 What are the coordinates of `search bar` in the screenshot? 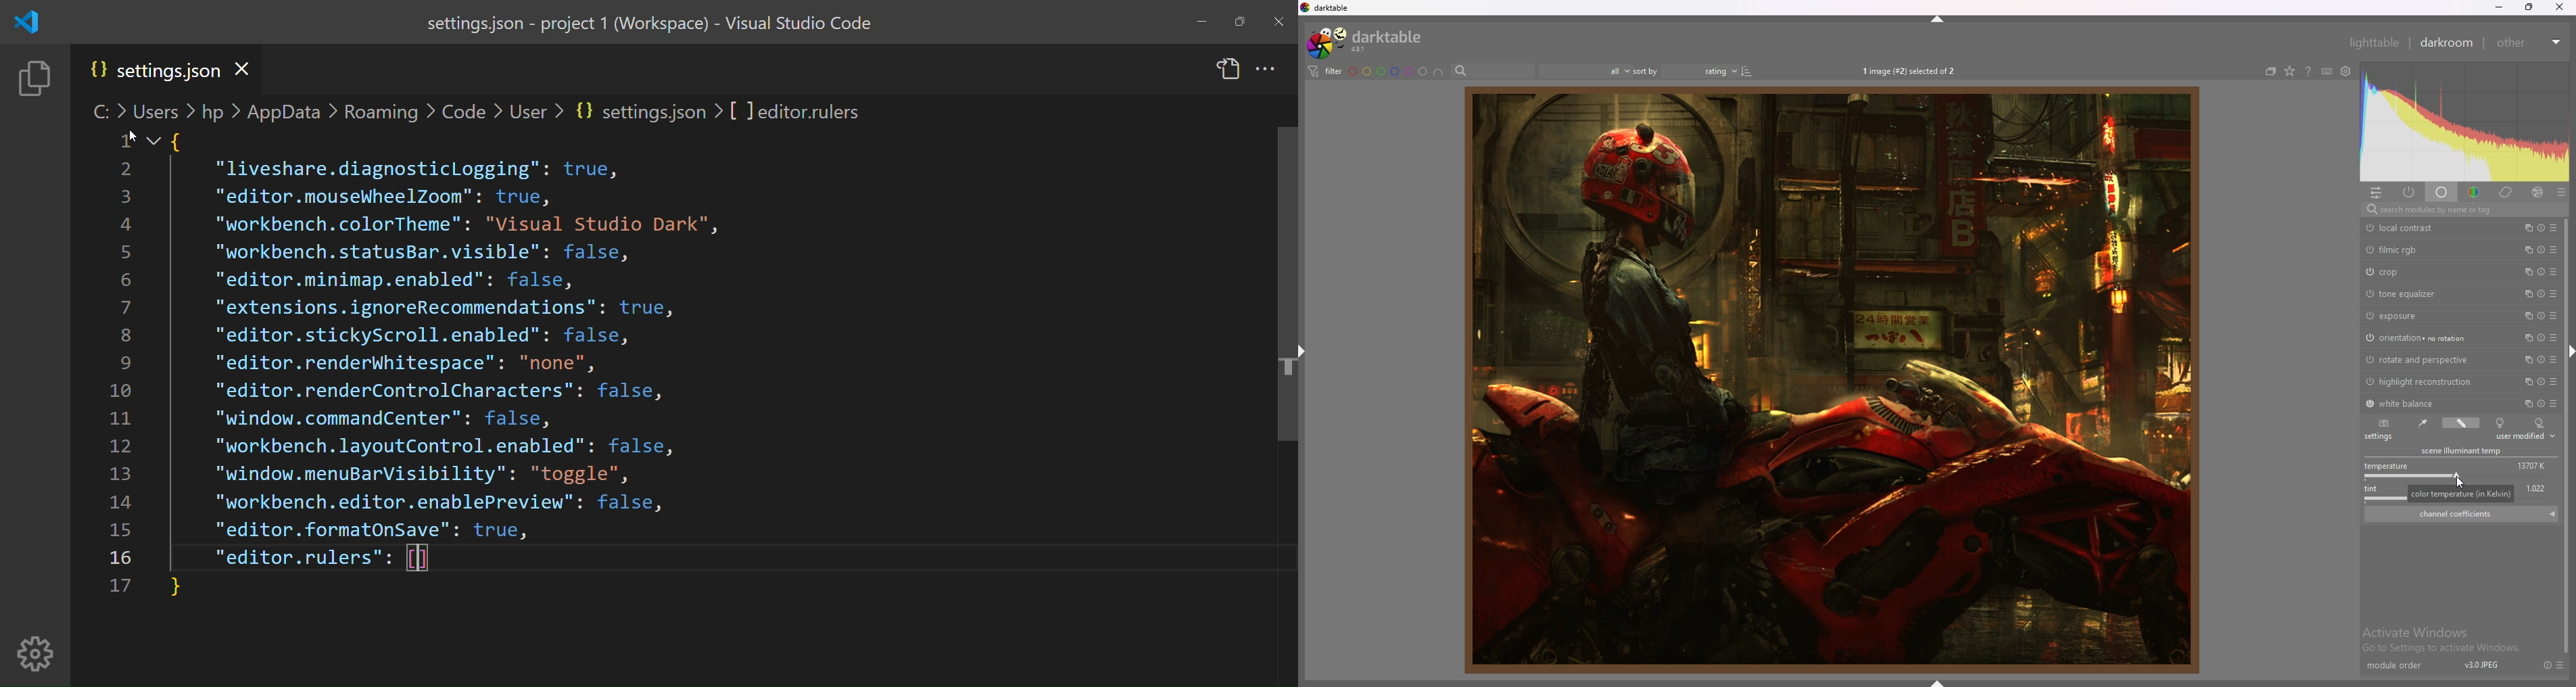 It's located at (1493, 71).